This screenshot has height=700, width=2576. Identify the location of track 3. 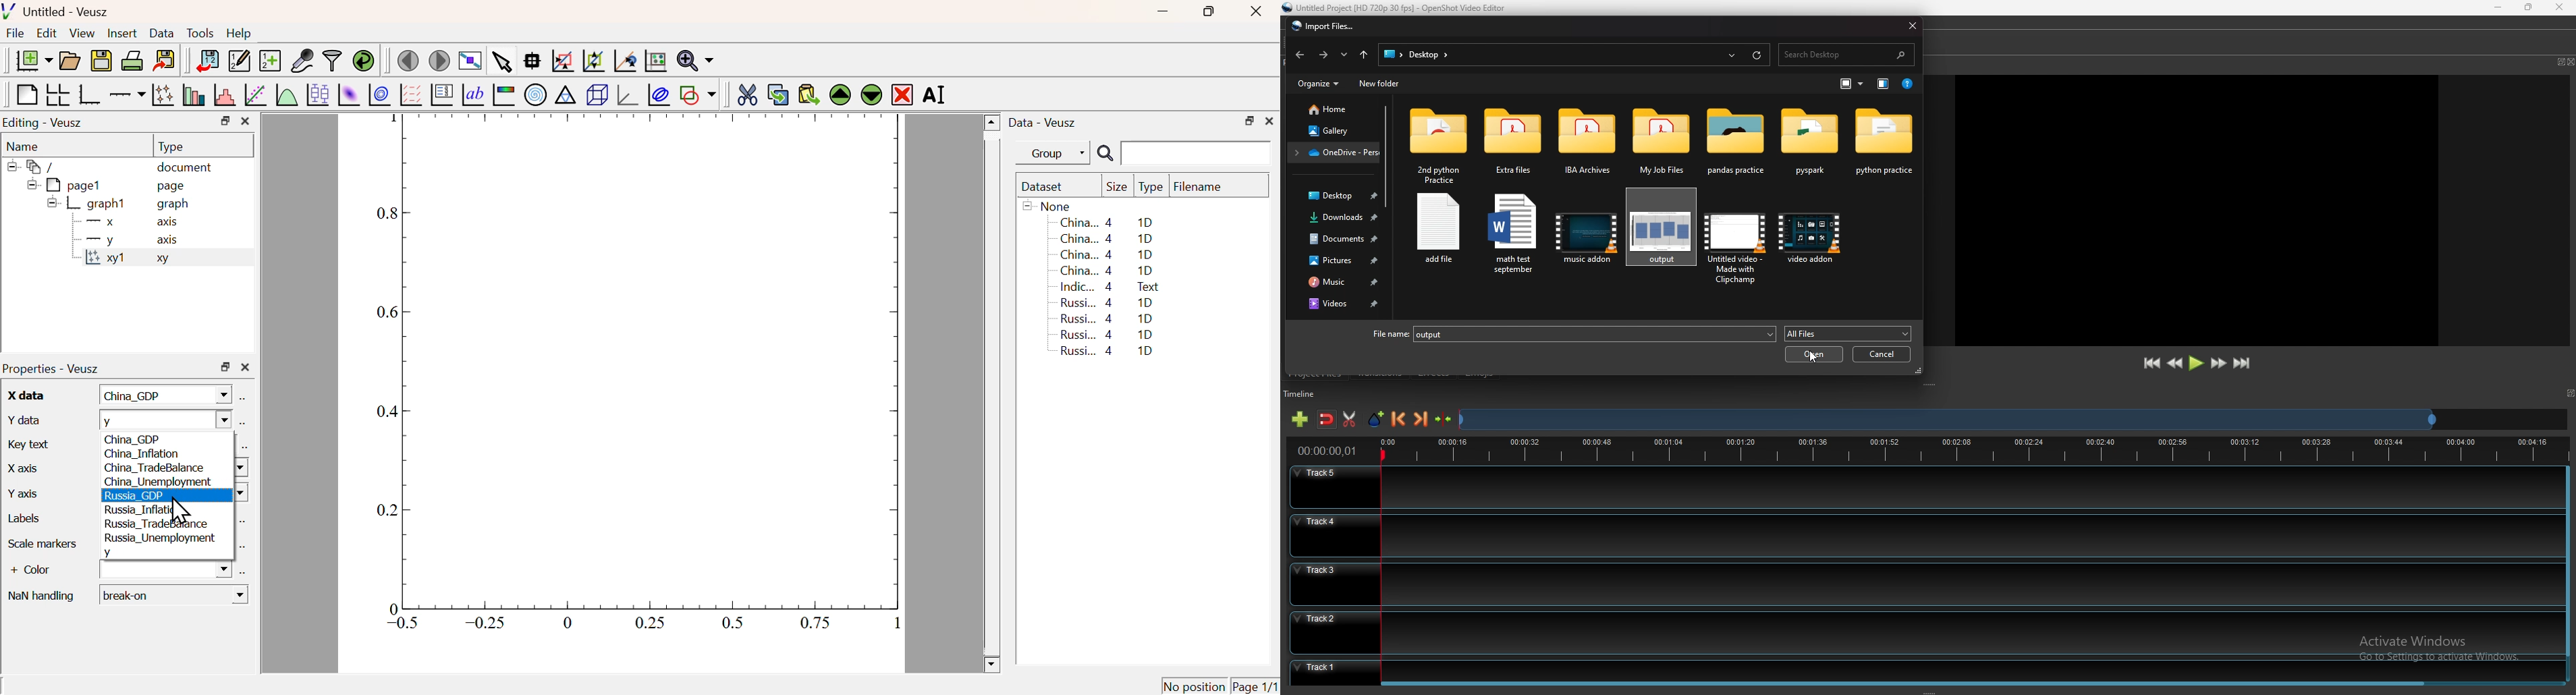
(1921, 582).